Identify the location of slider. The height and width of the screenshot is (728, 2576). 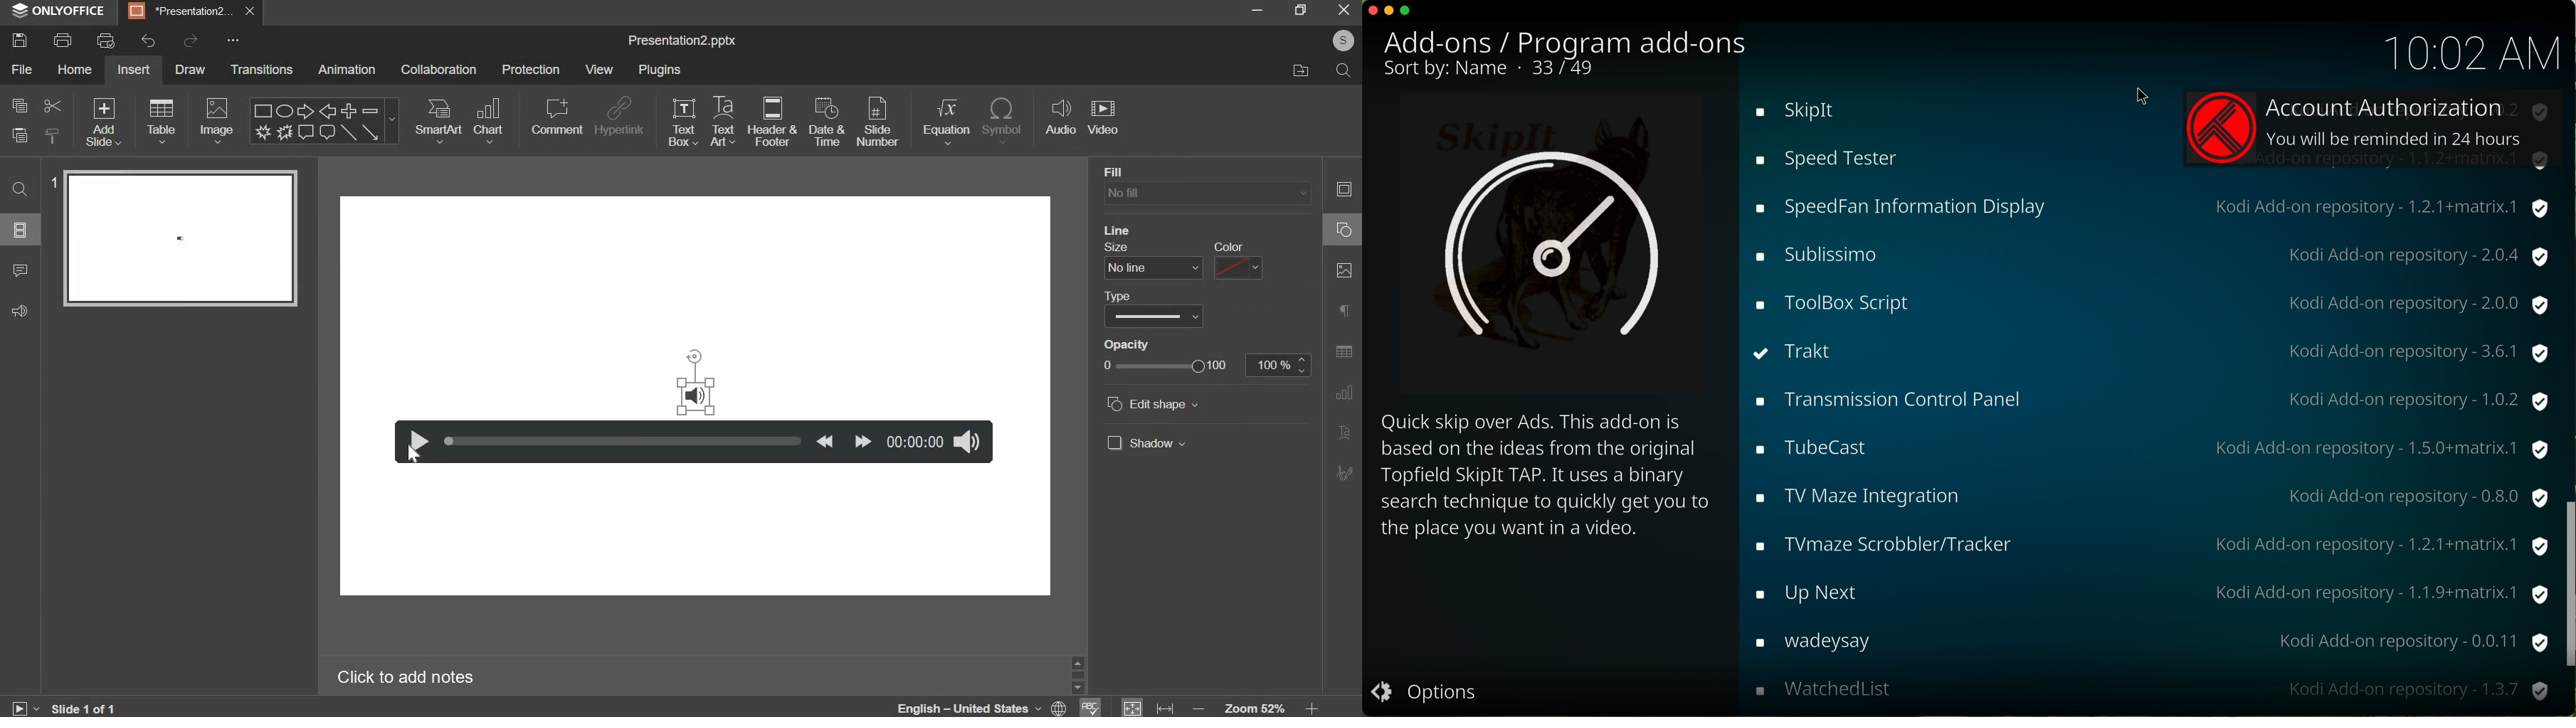
(624, 440).